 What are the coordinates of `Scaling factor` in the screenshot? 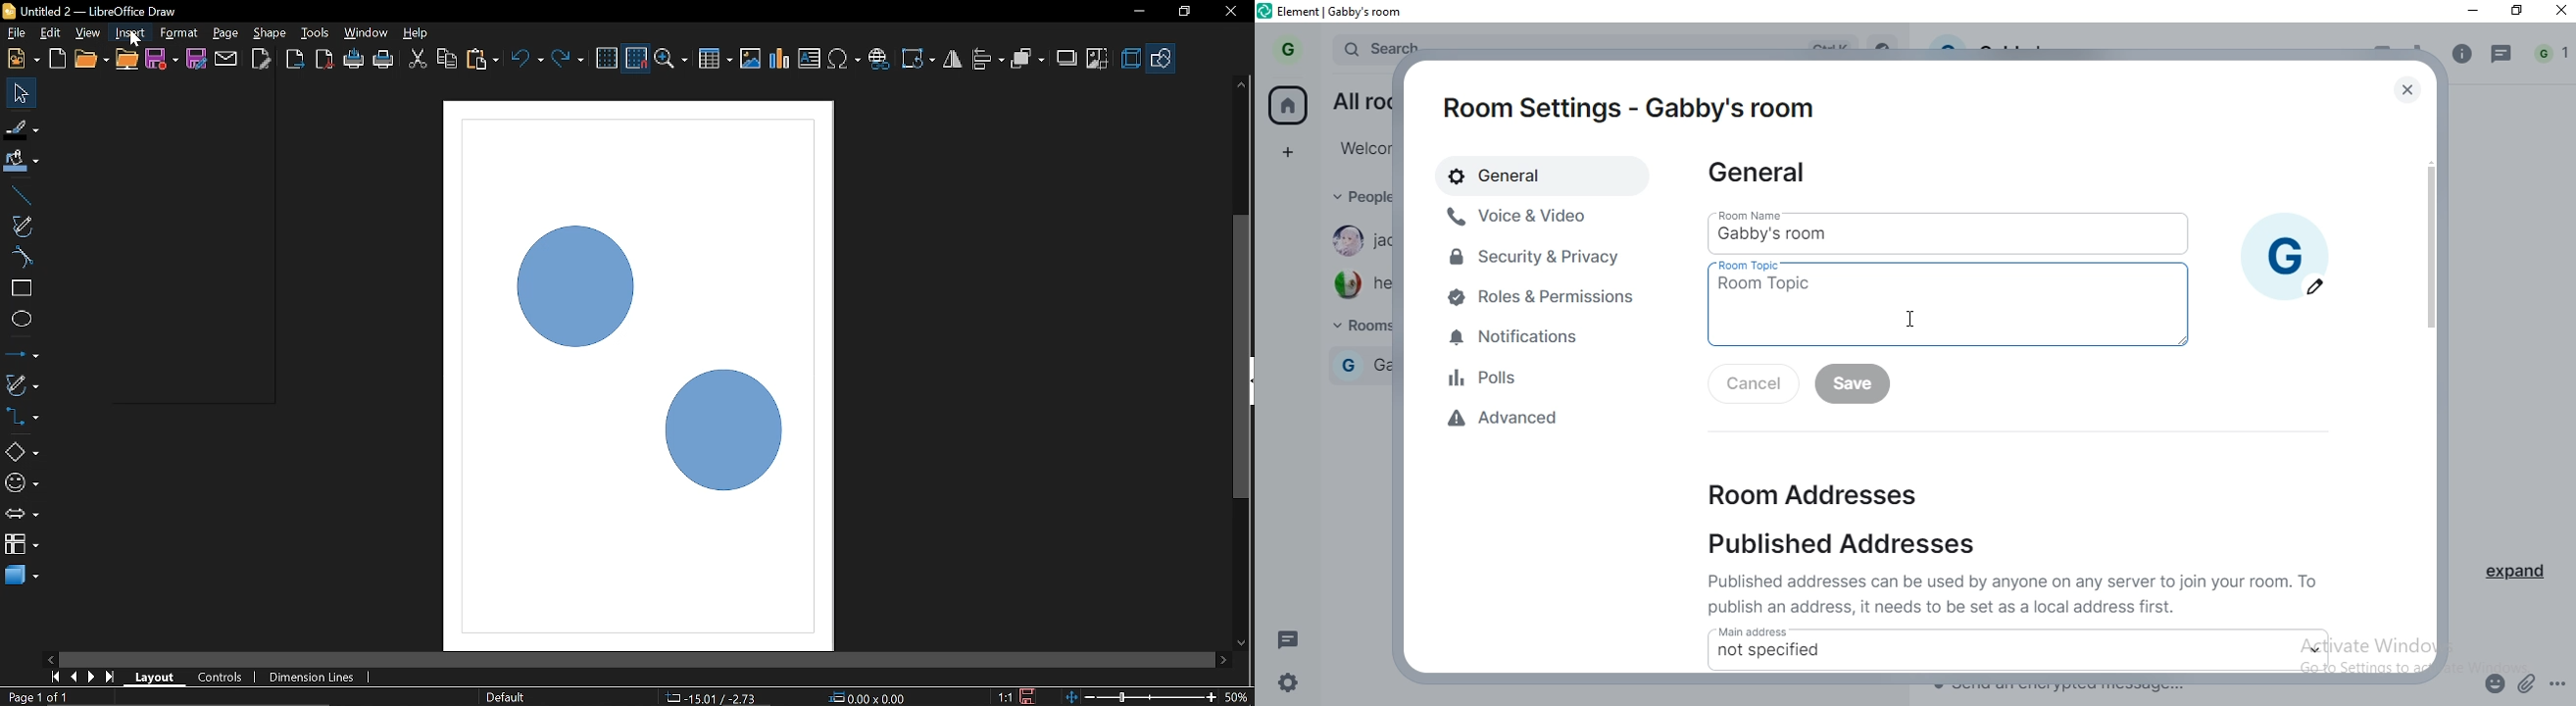 It's located at (1005, 697).